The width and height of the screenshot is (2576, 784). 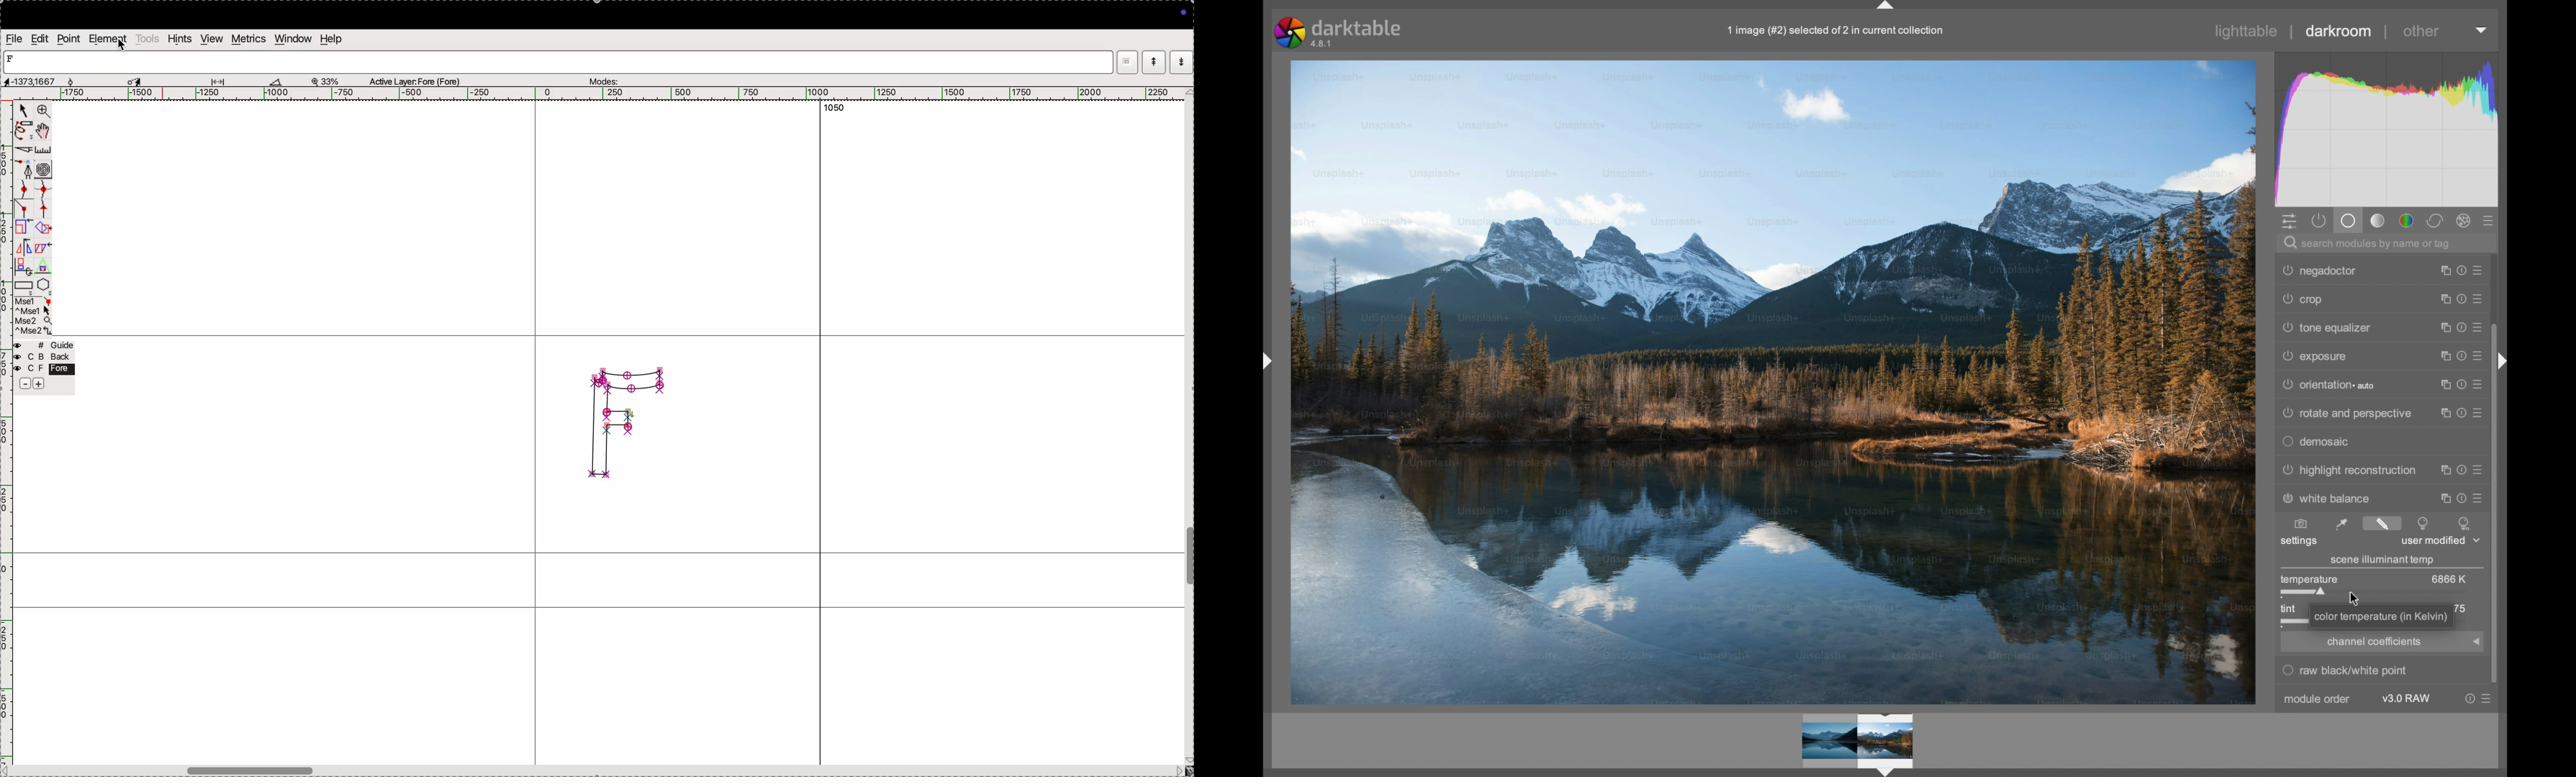 What do you see at coordinates (1127, 63) in the screenshot?
I see `window mode` at bounding box center [1127, 63].